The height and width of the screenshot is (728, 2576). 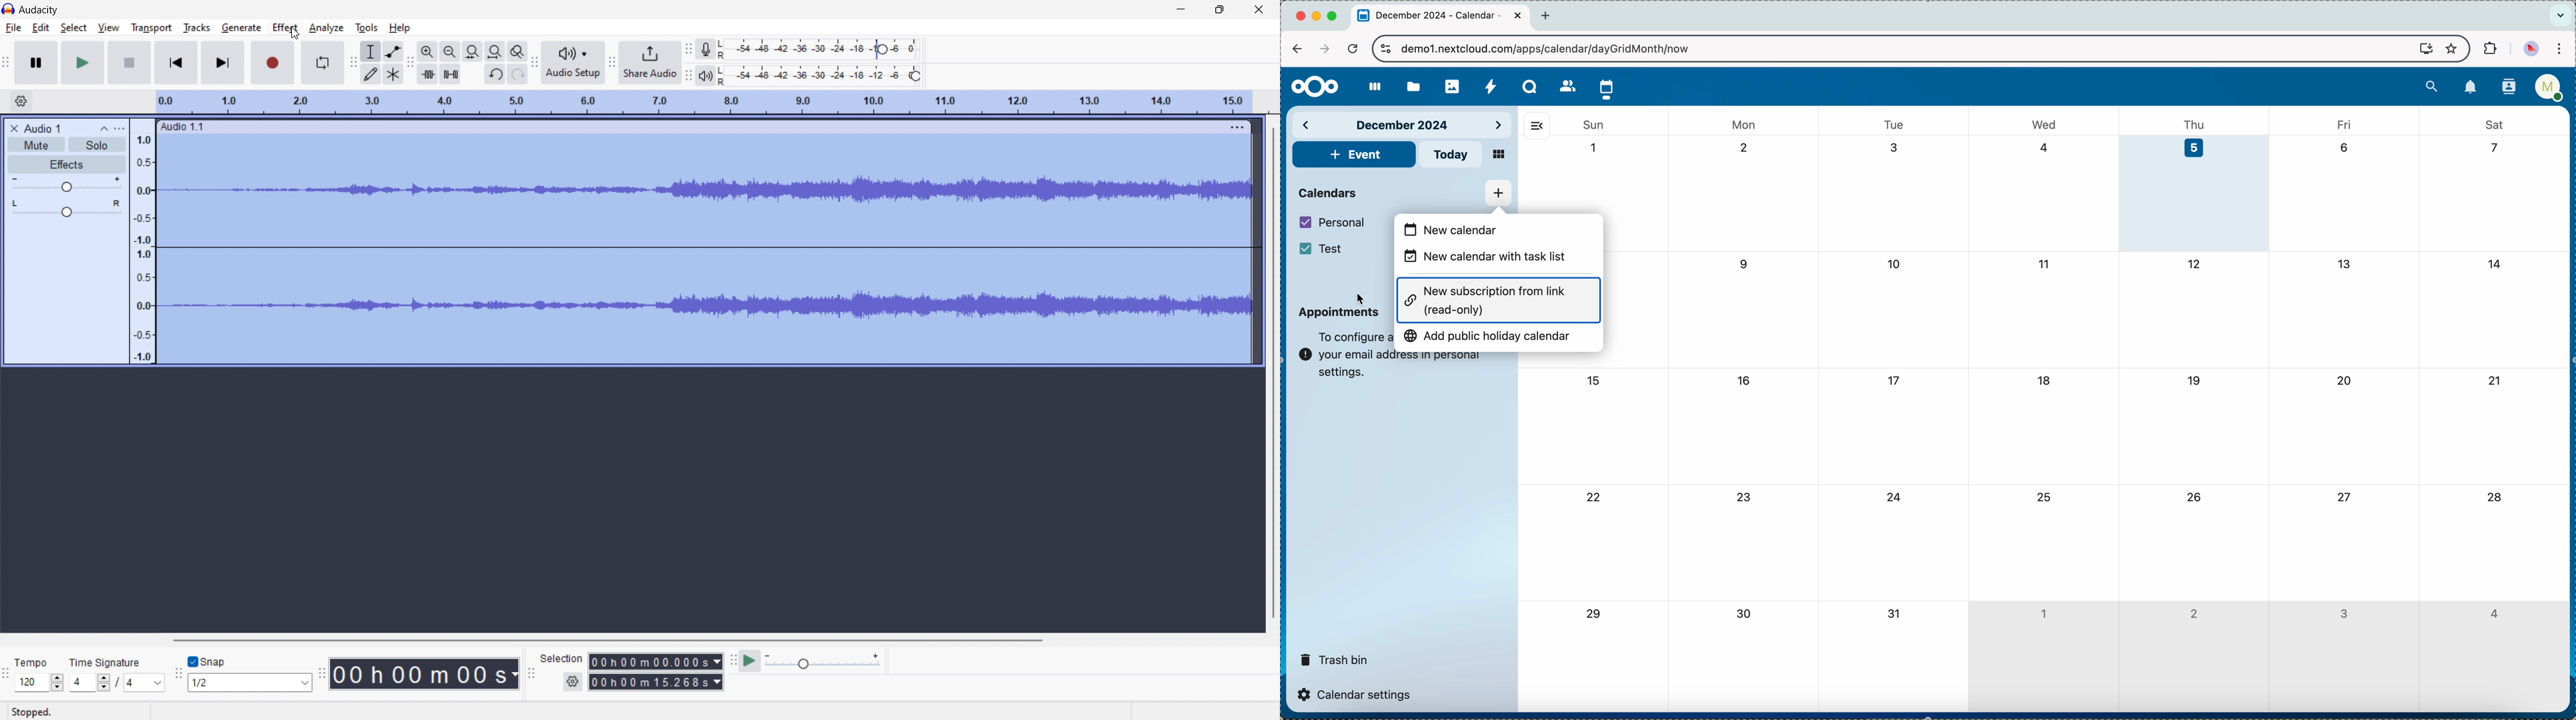 What do you see at coordinates (1441, 17) in the screenshot?
I see `tab` at bounding box center [1441, 17].